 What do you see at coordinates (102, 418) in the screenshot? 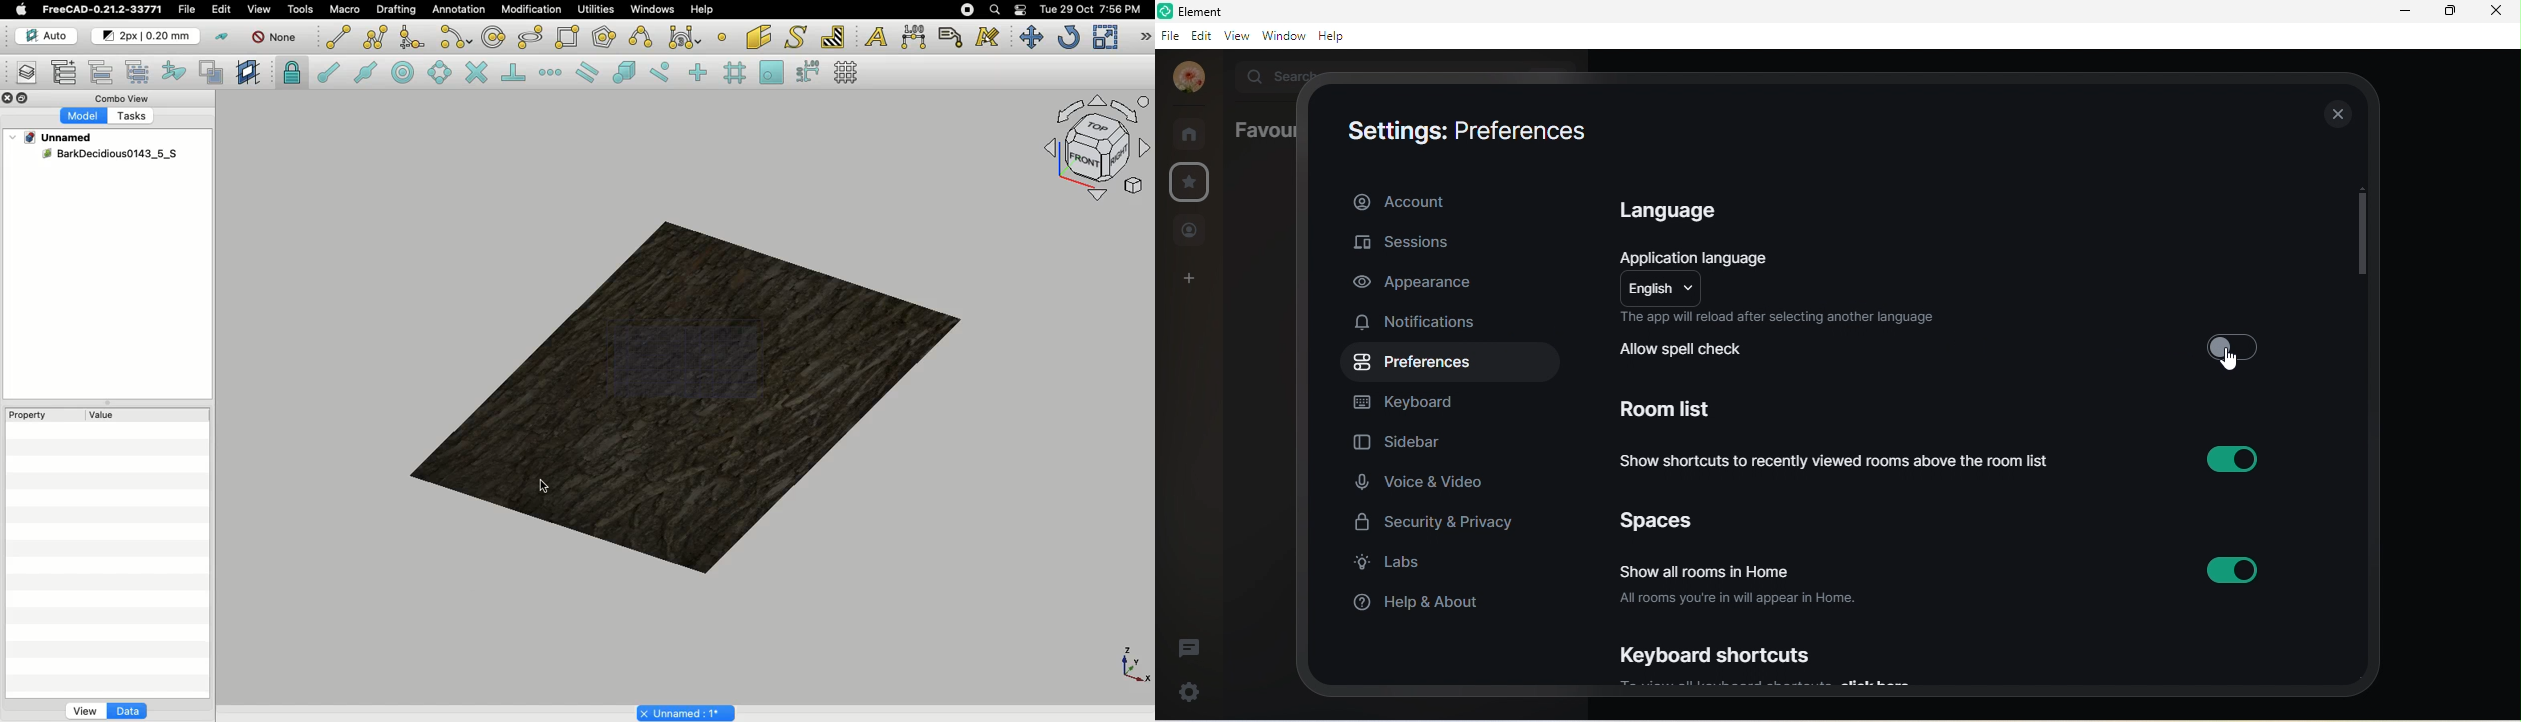
I see `Value` at bounding box center [102, 418].